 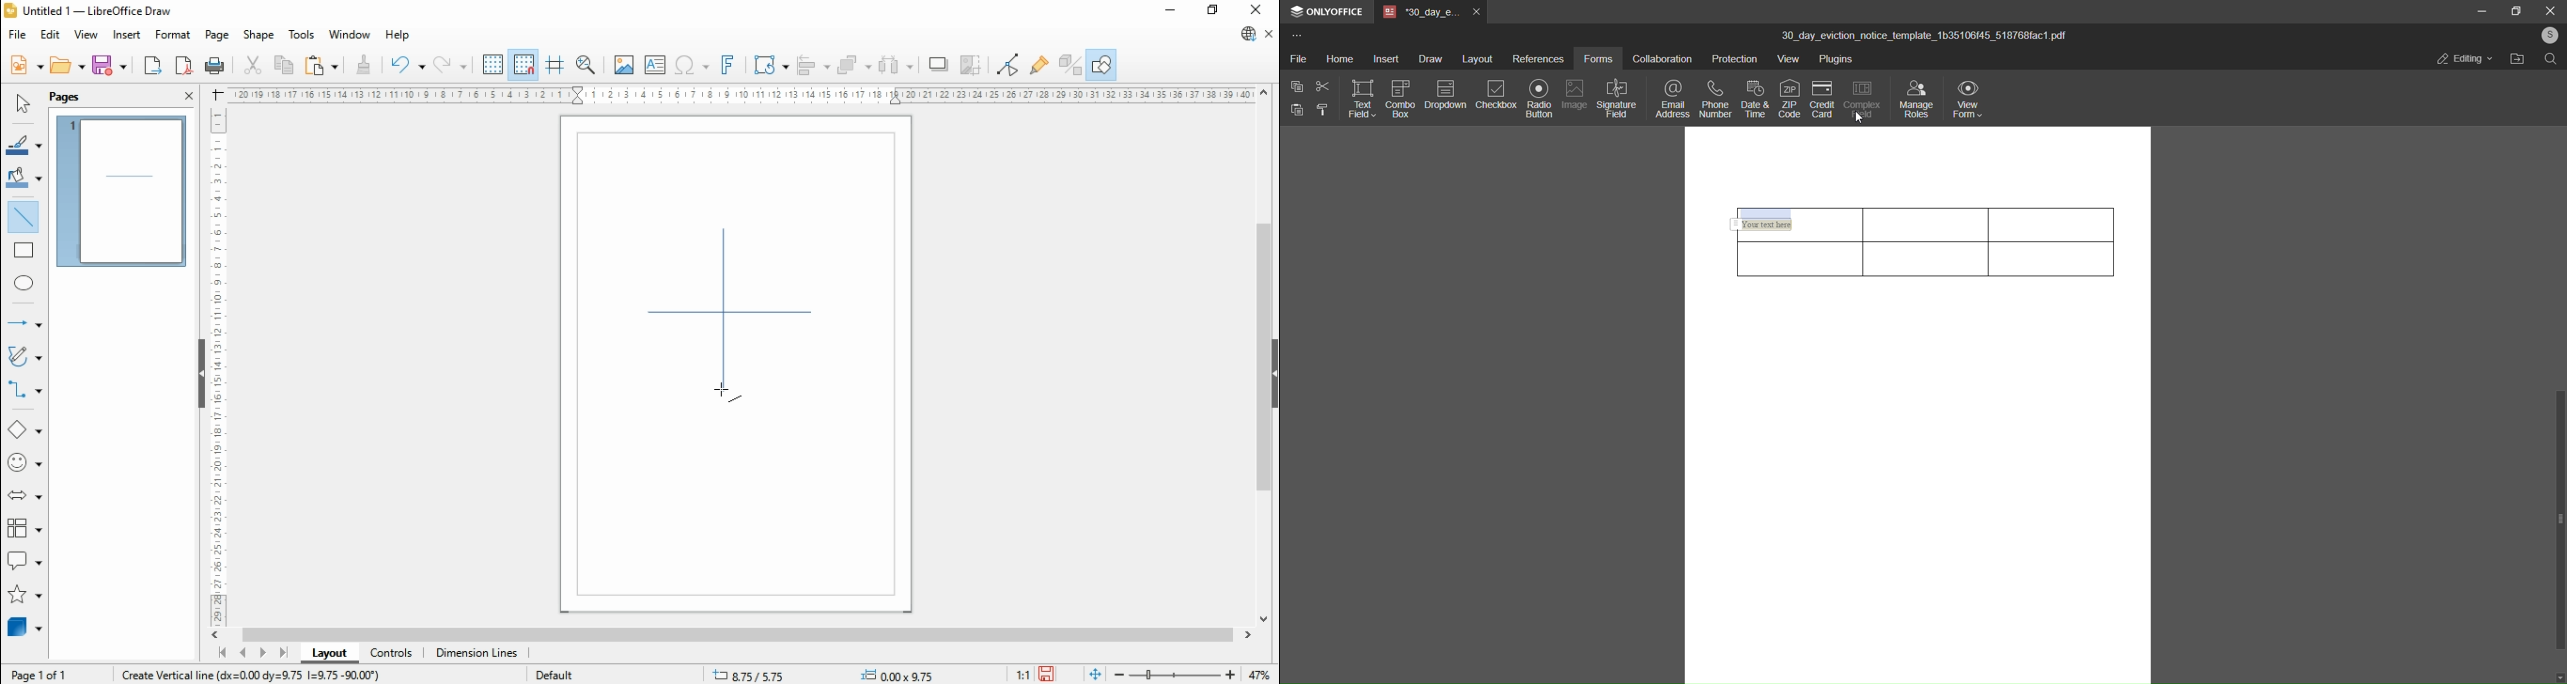 I want to click on Scale, so click(x=738, y=94).